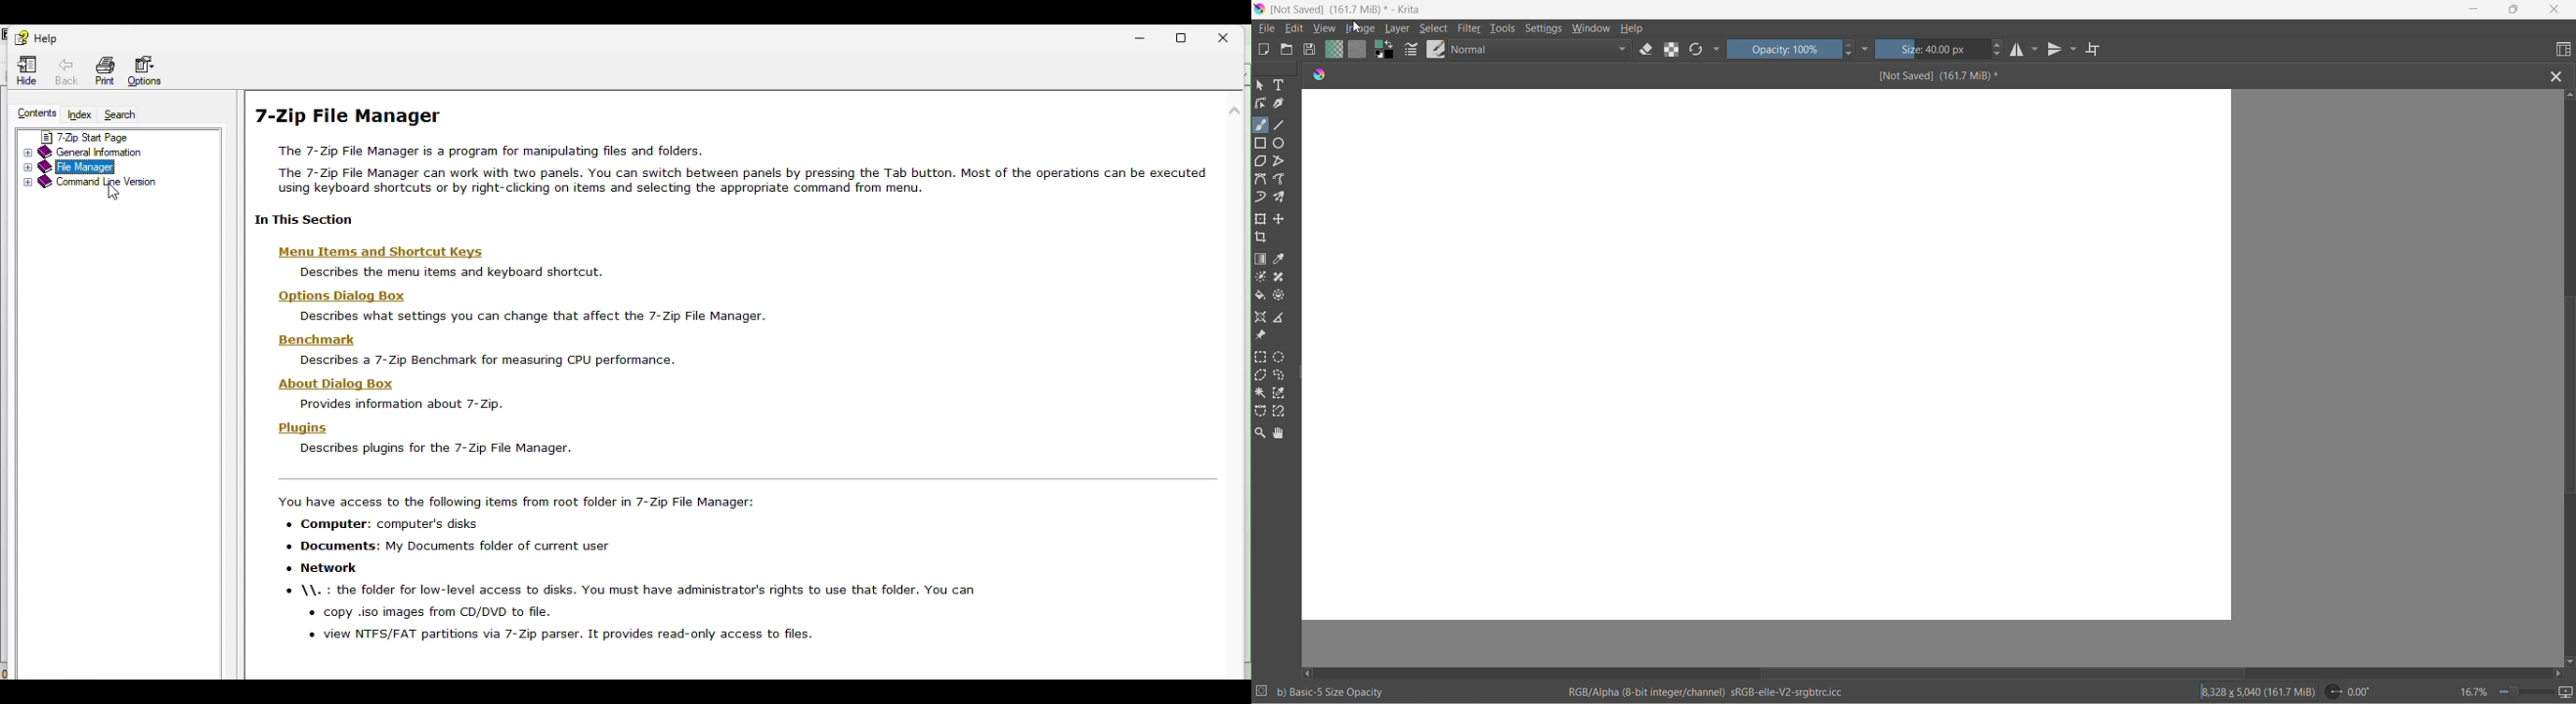 The width and height of the screenshot is (2576, 728). Describe the element at coordinates (1282, 413) in the screenshot. I see `magnetic curve selection tool` at that location.